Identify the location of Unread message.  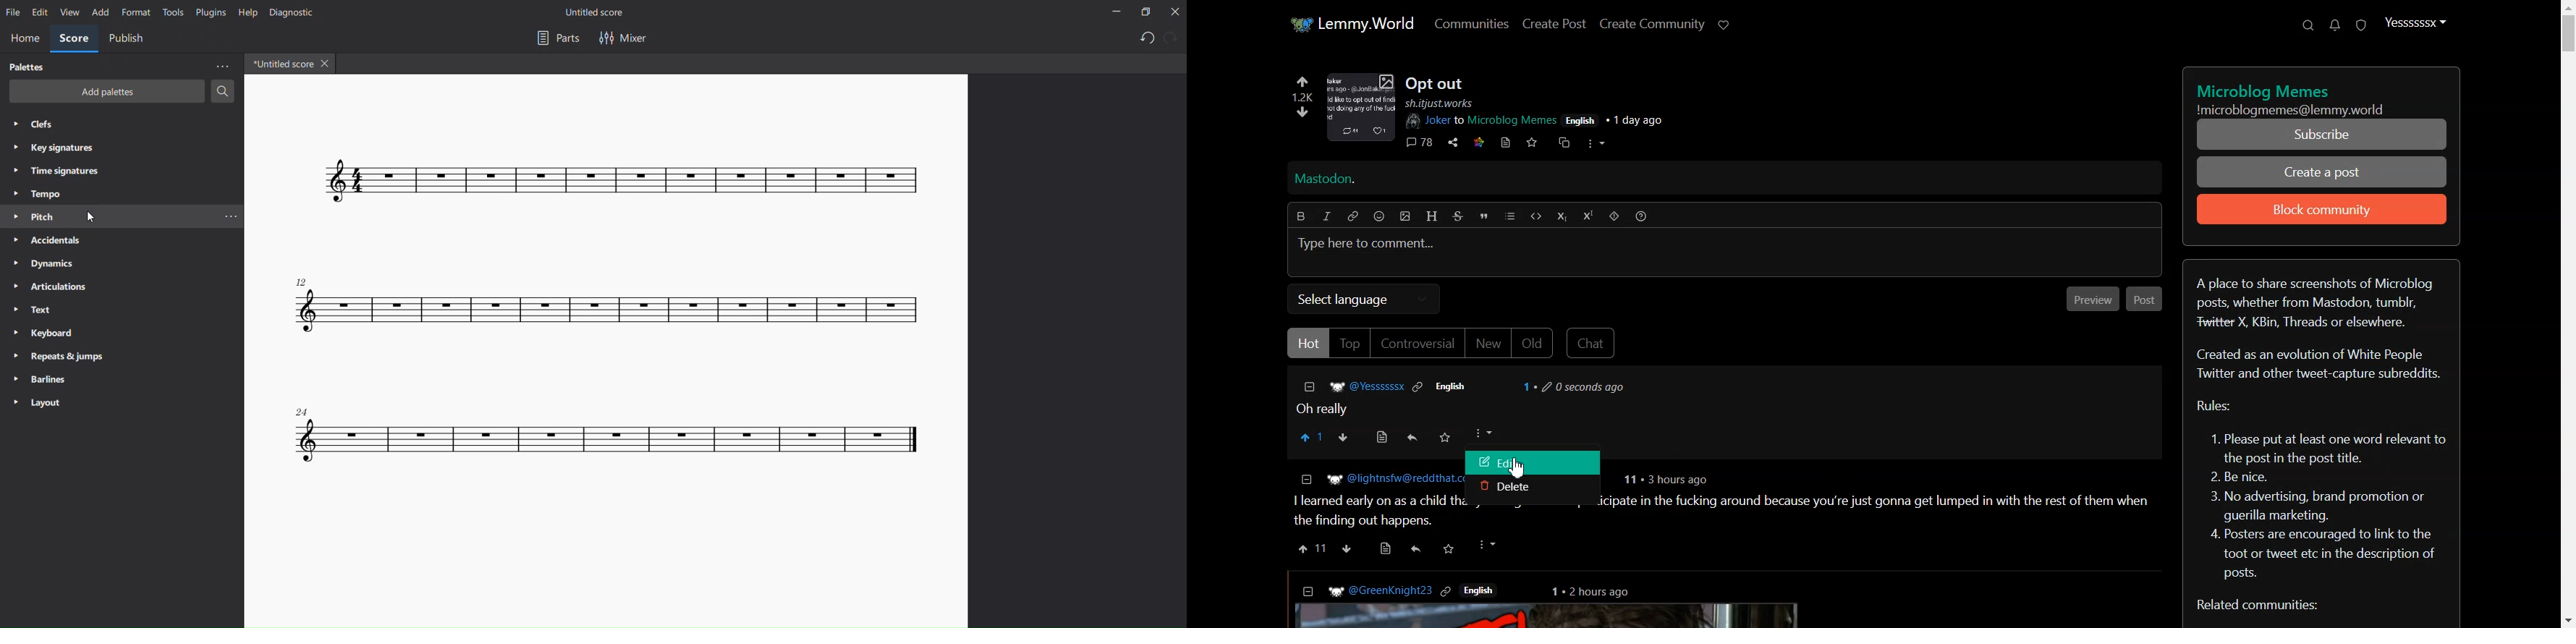
(2334, 25).